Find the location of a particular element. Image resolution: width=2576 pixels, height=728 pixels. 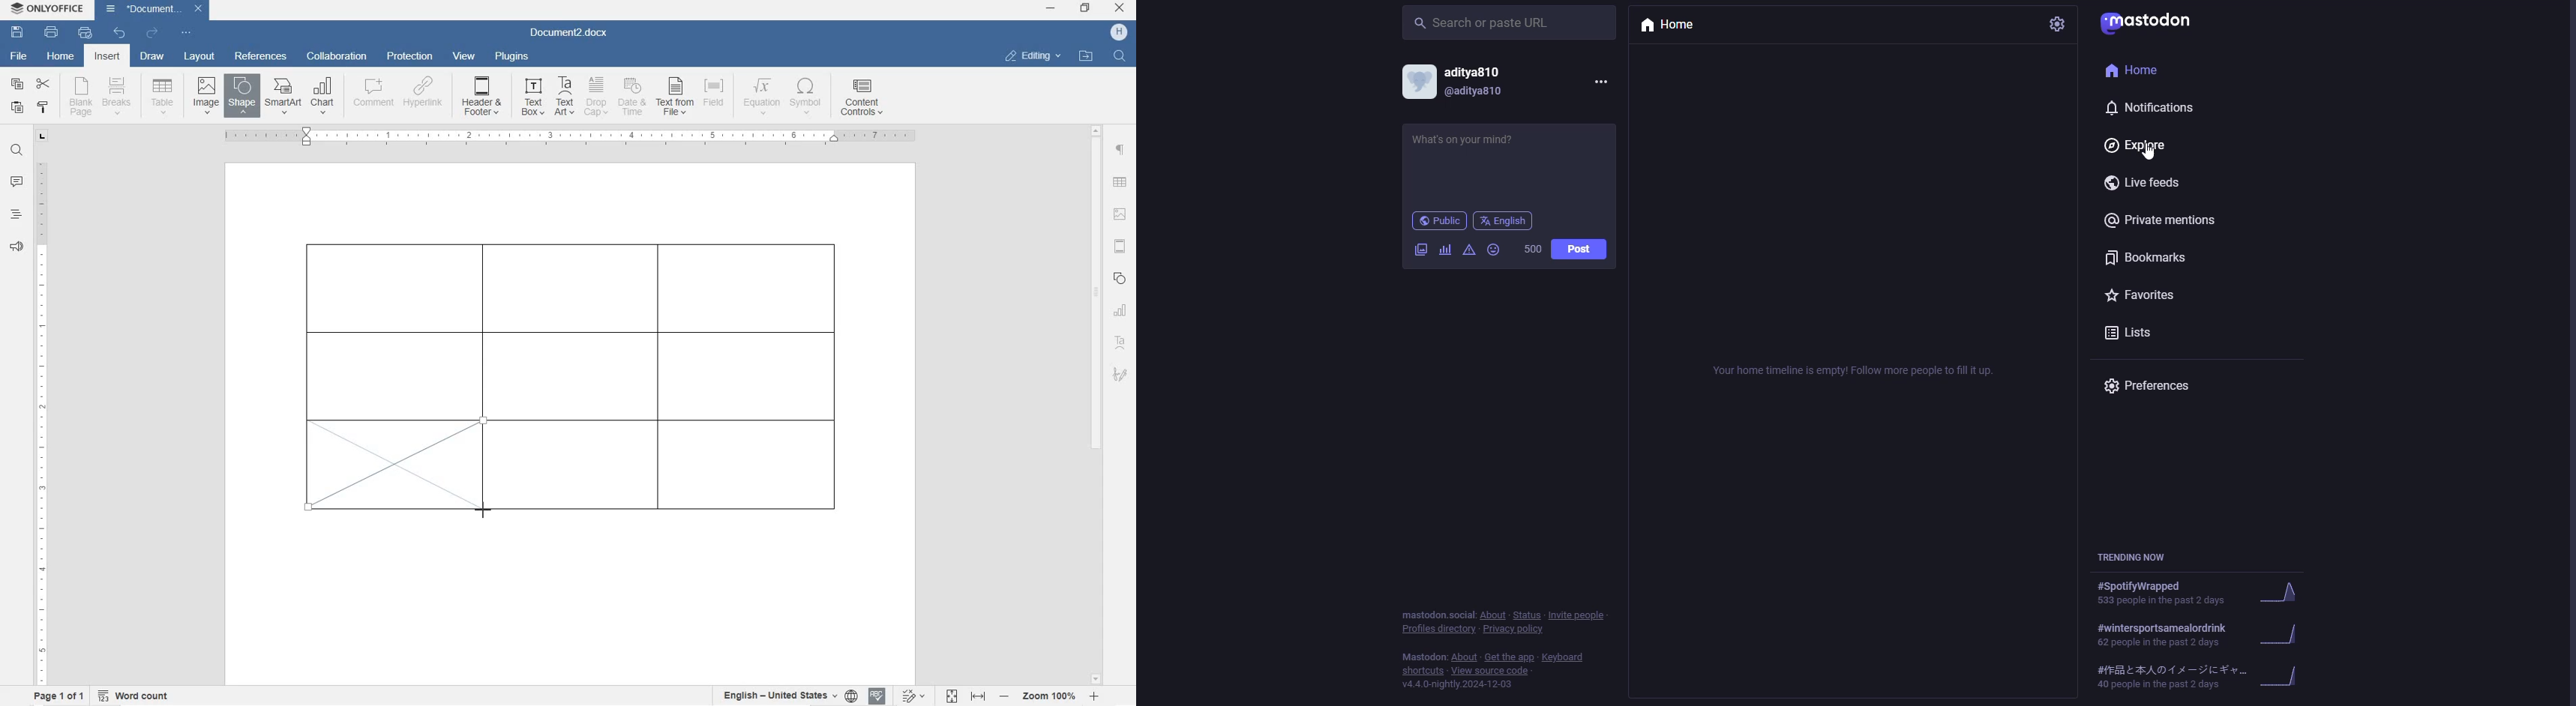

notifications is located at coordinates (2157, 108).